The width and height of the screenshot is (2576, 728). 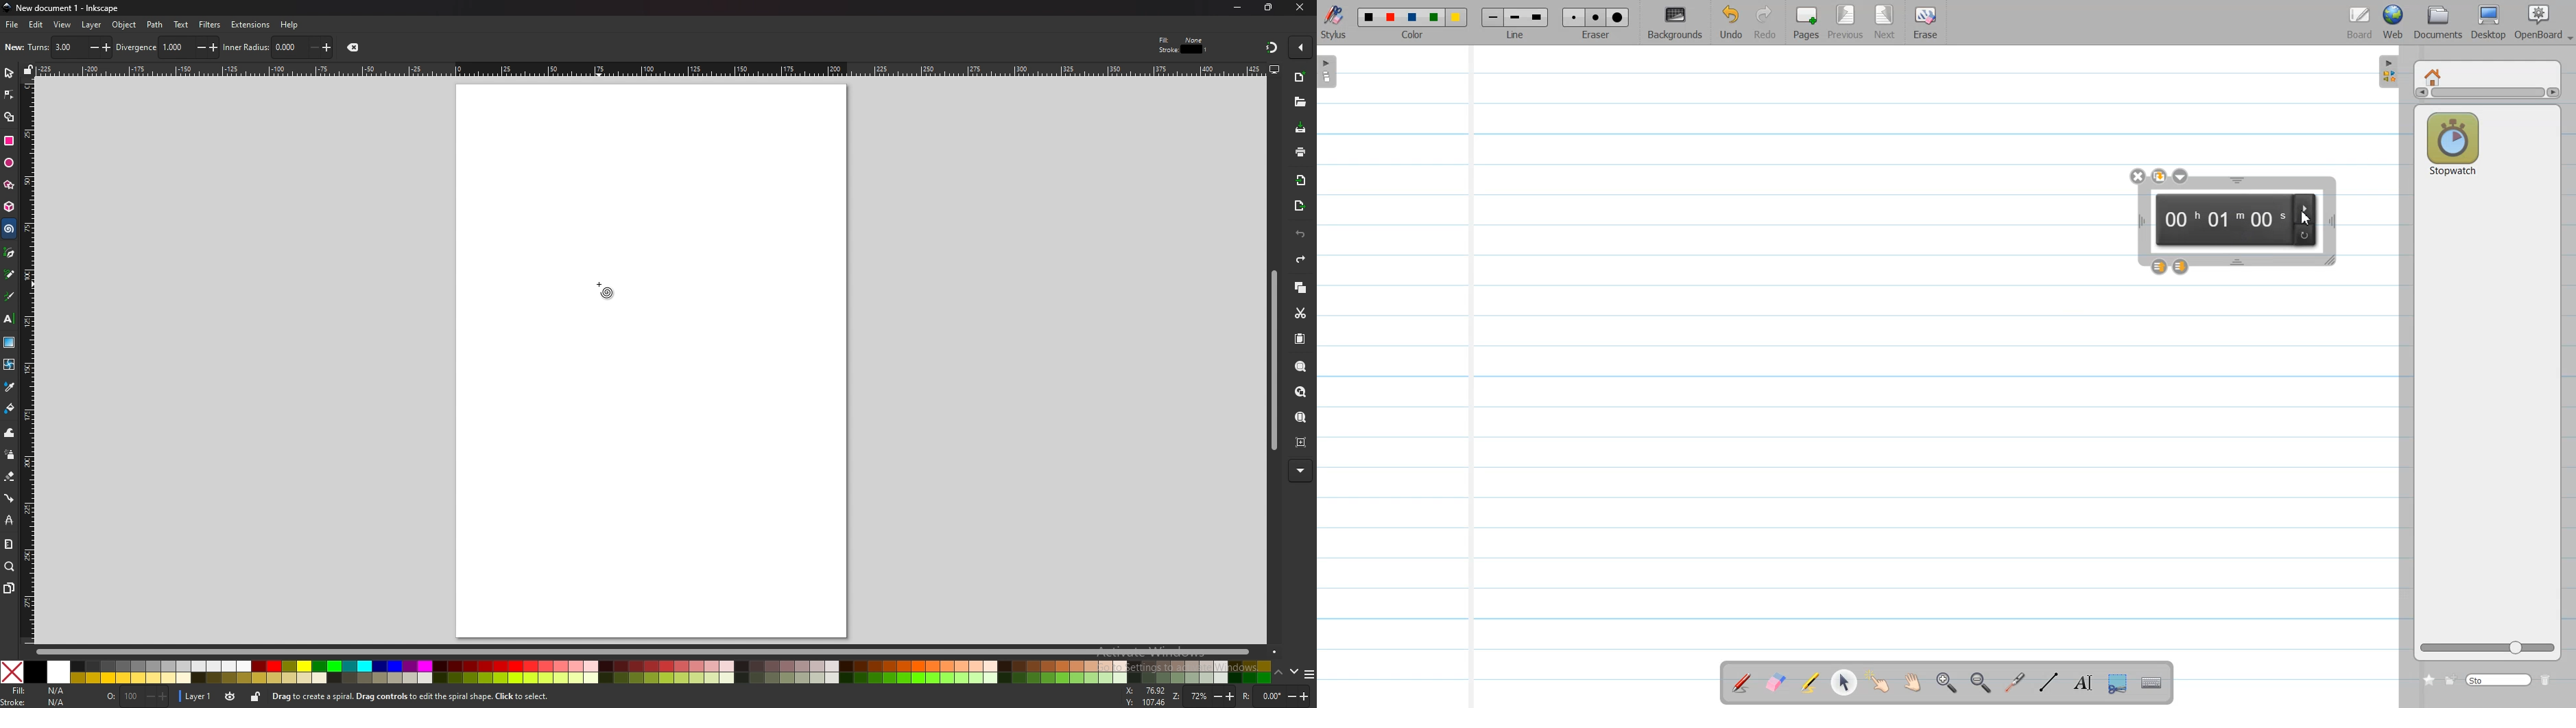 What do you see at coordinates (2451, 679) in the screenshot?
I see `Create new folder` at bounding box center [2451, 679].